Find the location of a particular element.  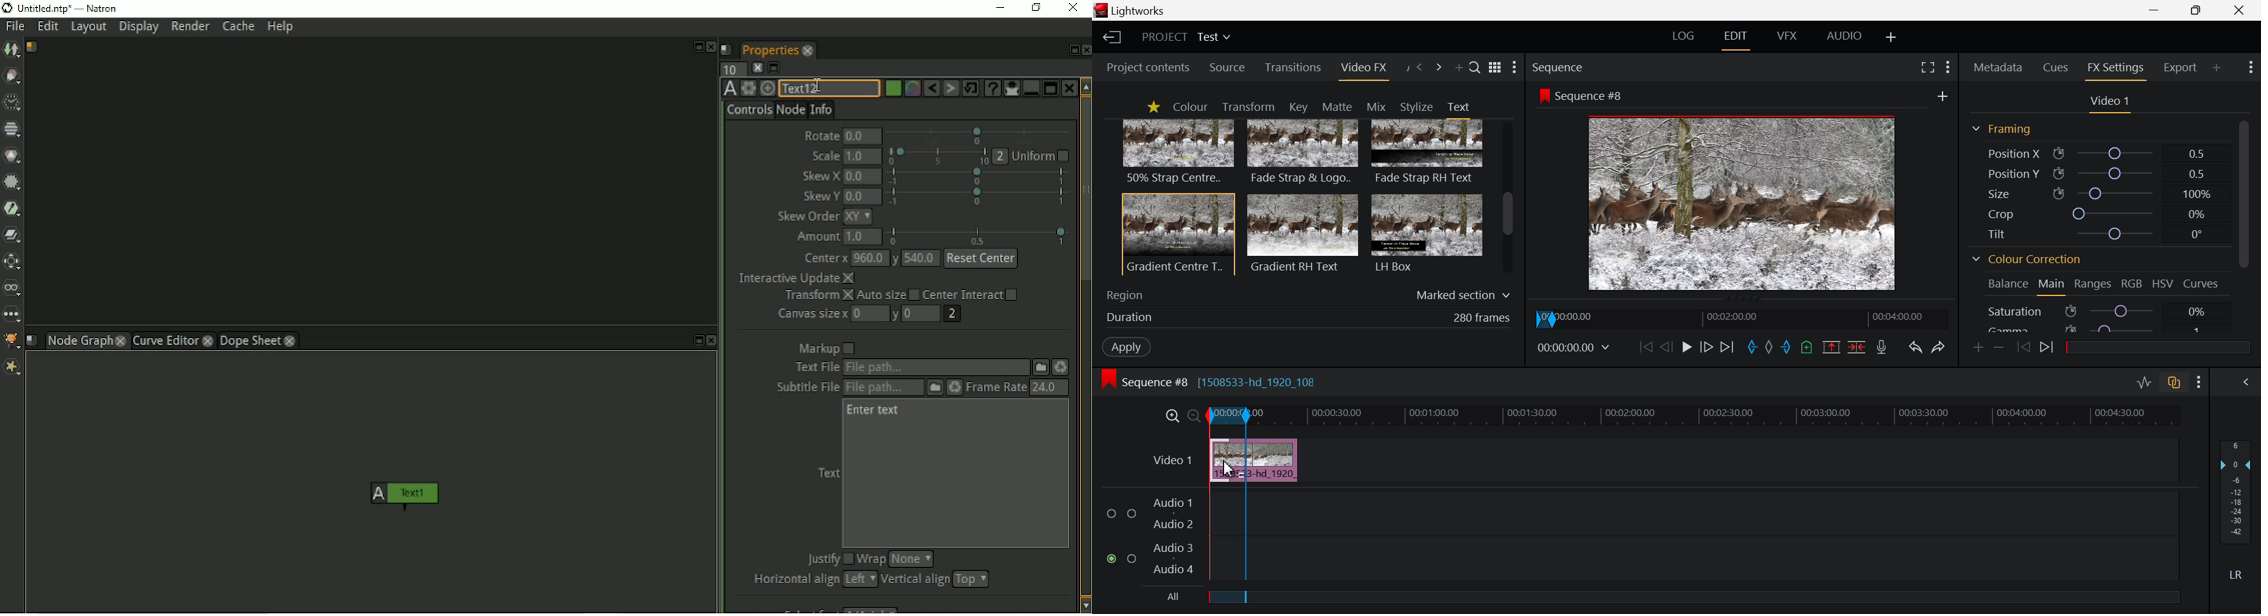

Gradient Centre is located at coordinates (1177, 233).